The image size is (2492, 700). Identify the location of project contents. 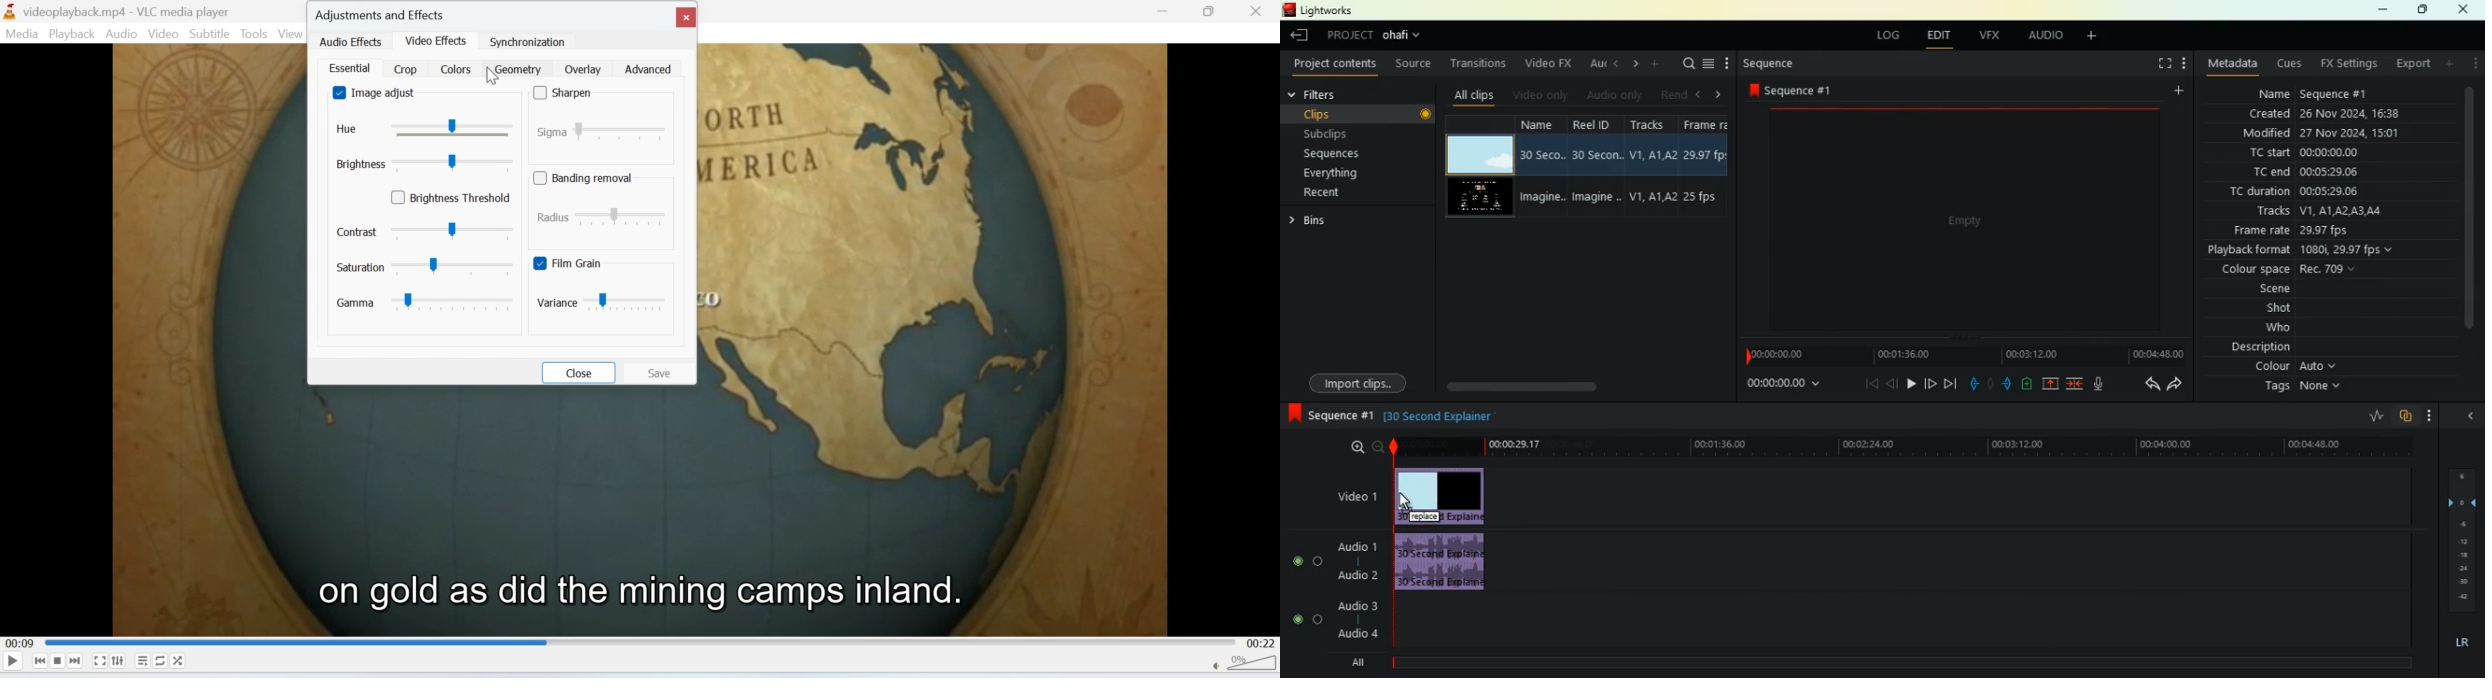
(1336, 64).